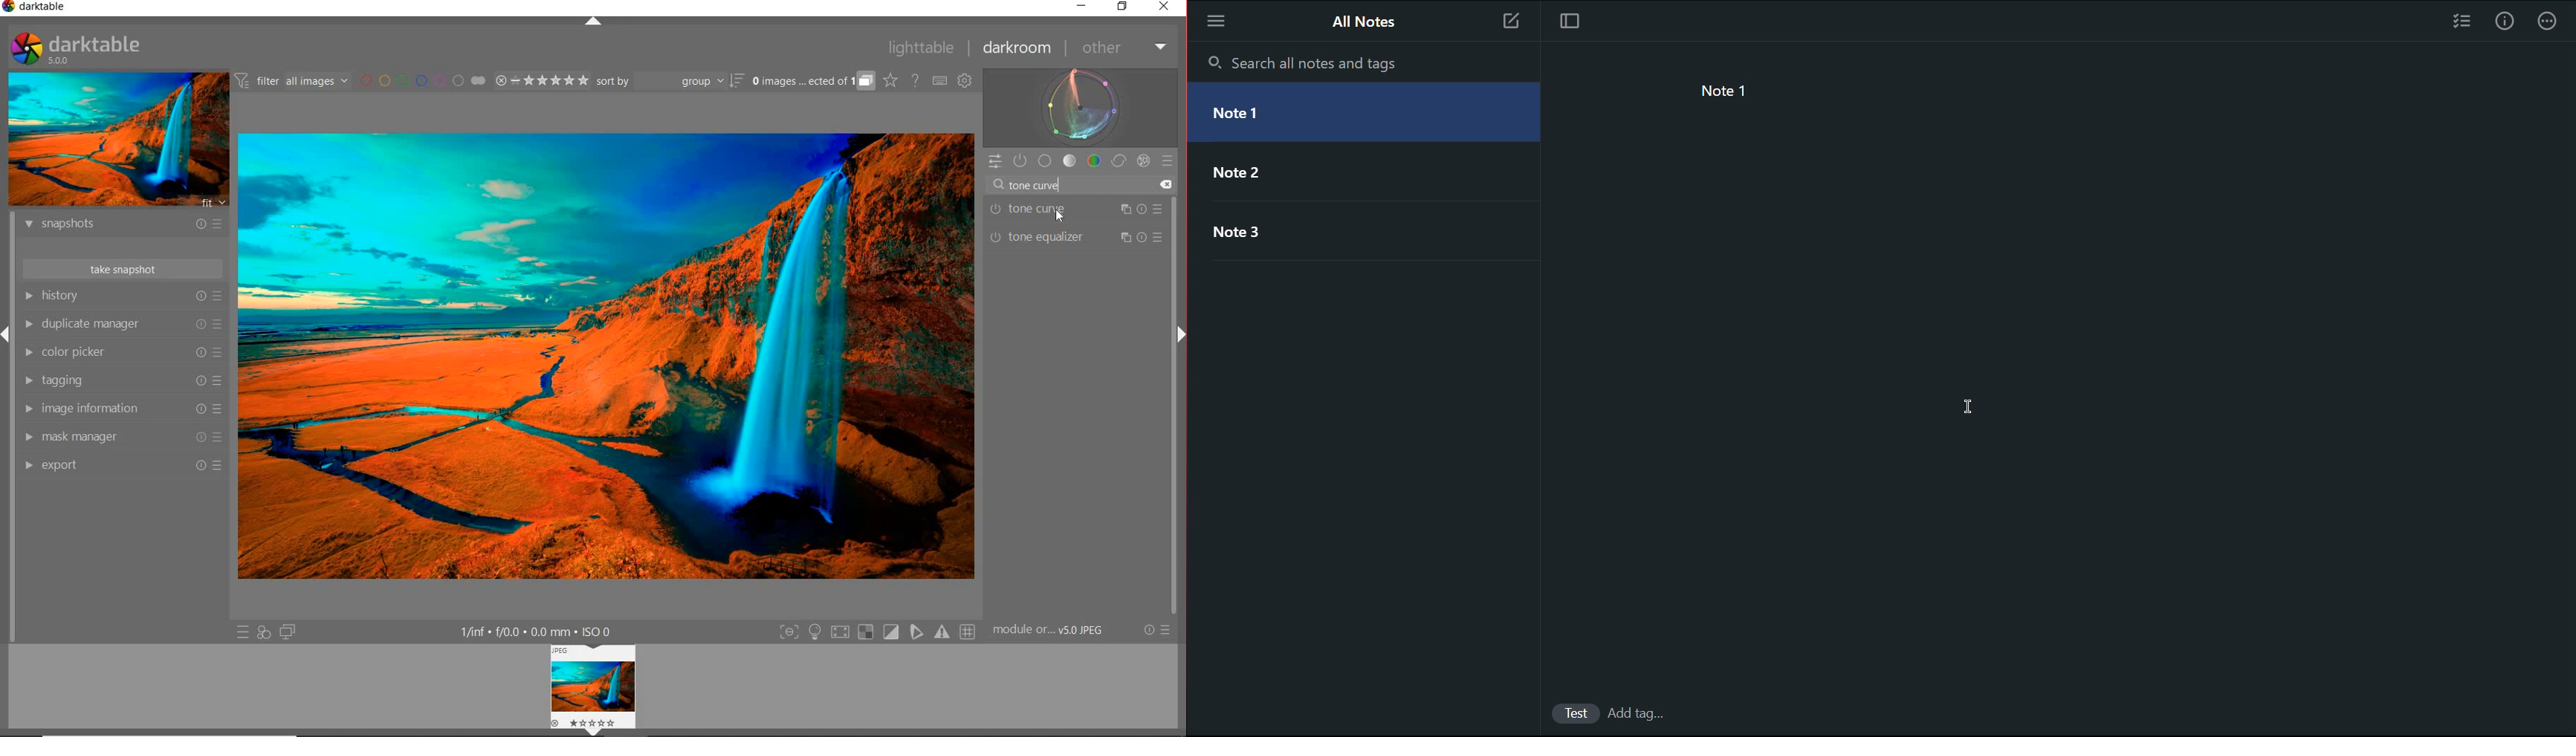 This screenshot has height=756, width=2576. I want to click on mask manager, so click(124, 438).